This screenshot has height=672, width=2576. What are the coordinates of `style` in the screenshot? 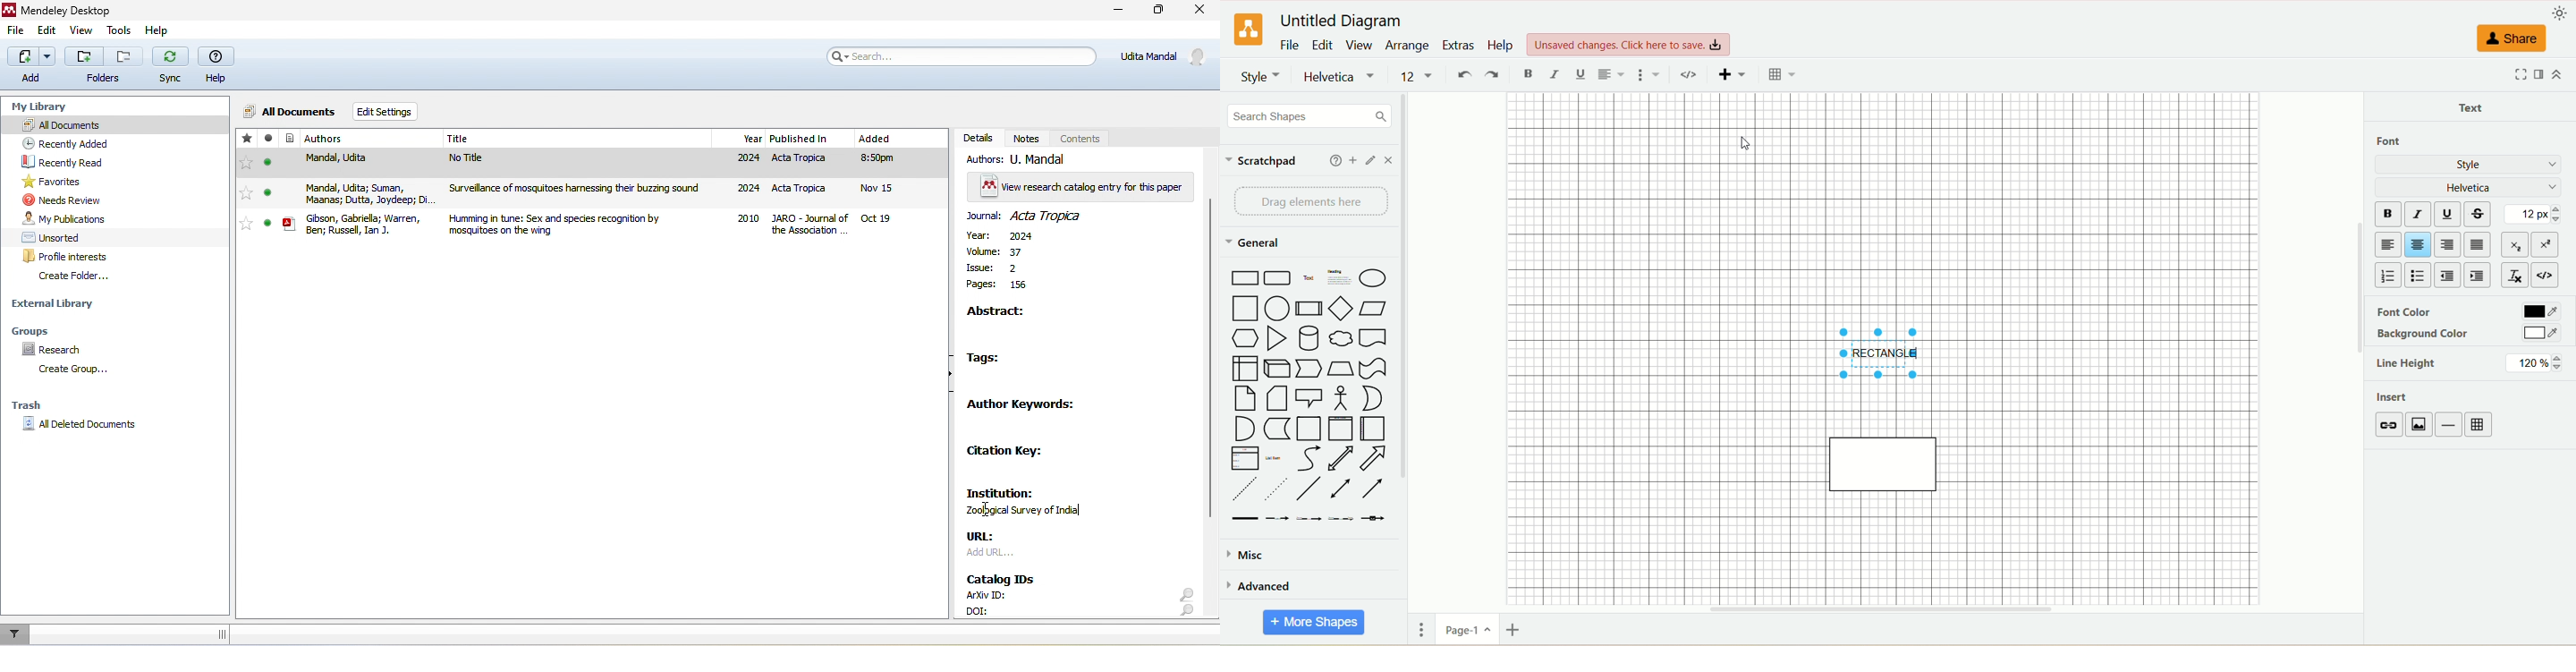 It's located at (1261, 76).